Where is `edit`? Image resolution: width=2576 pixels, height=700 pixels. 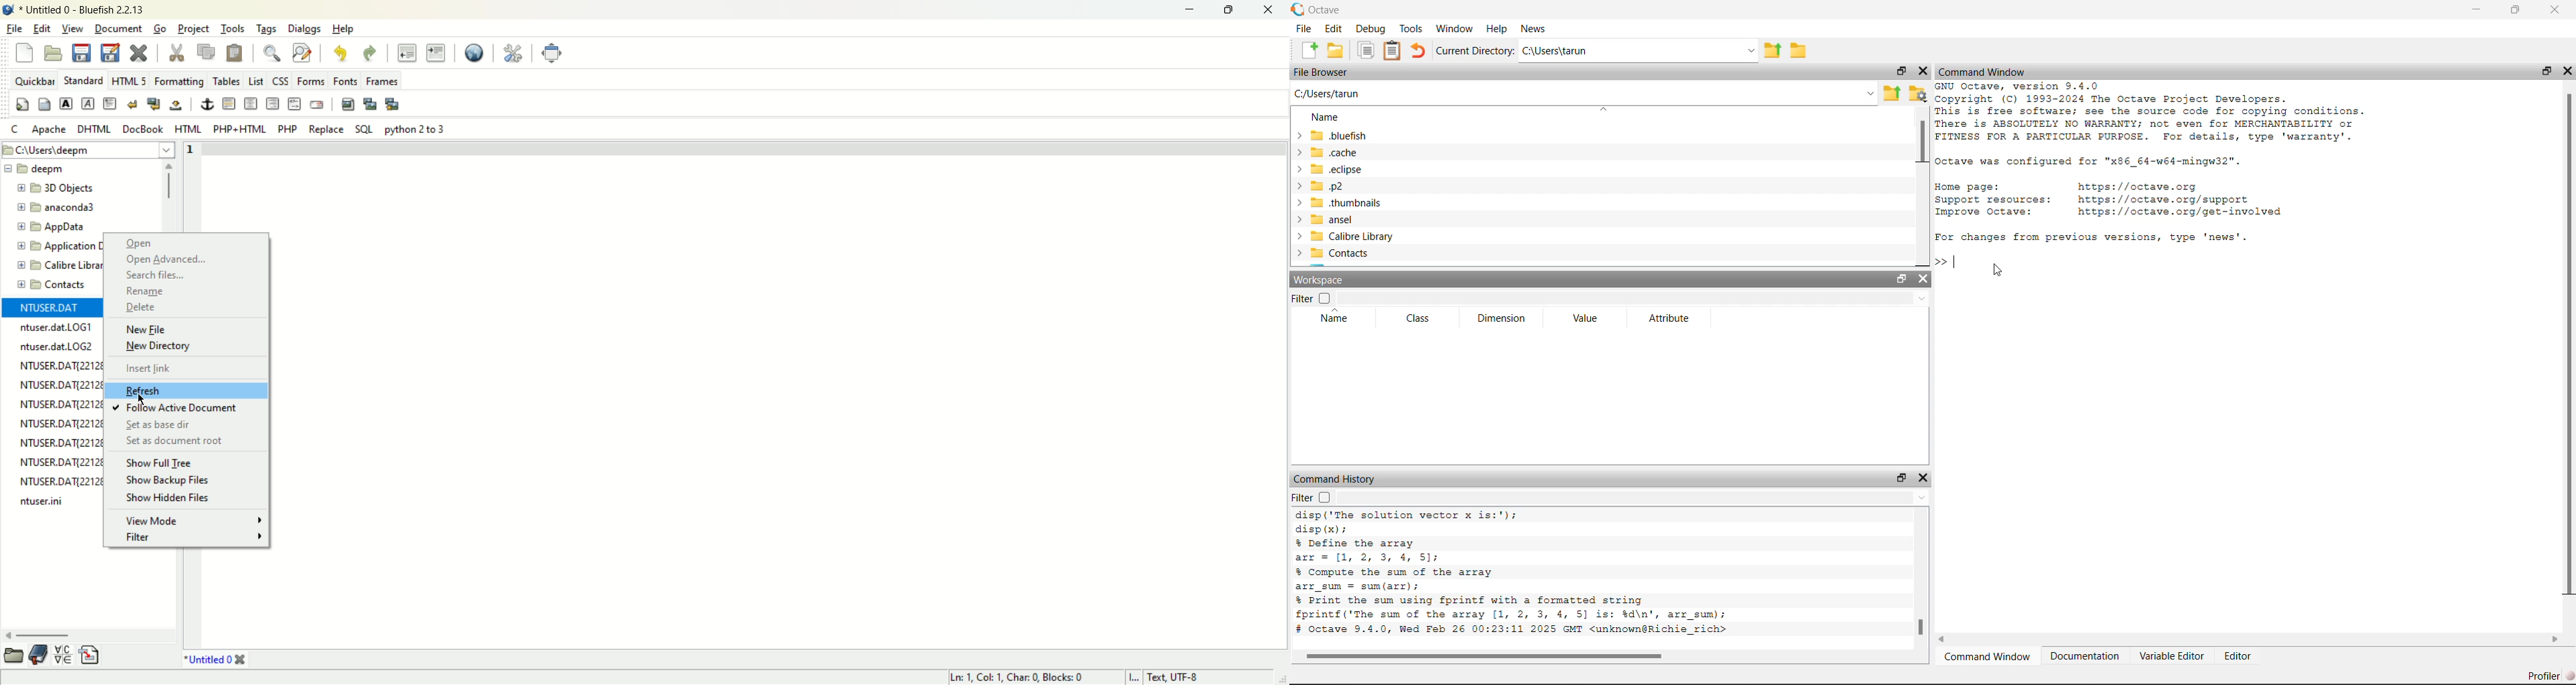 edit is located at coordinates (40, 28).